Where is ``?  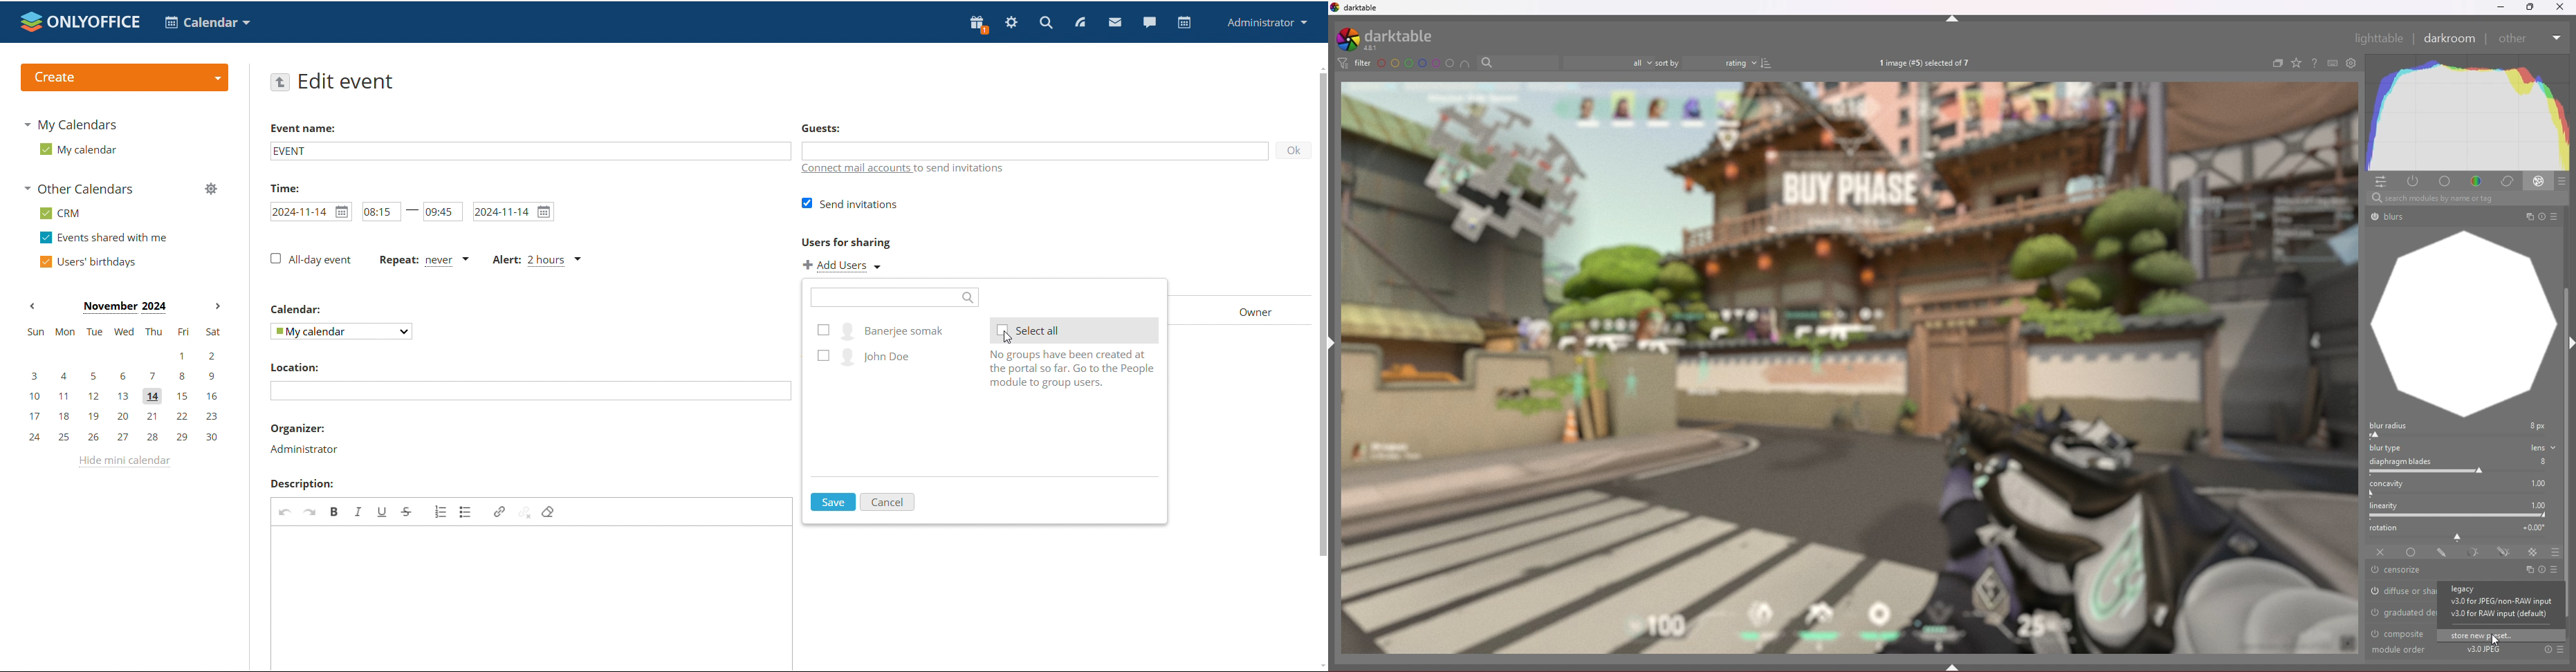
 is located at coordinates (2530, 216).